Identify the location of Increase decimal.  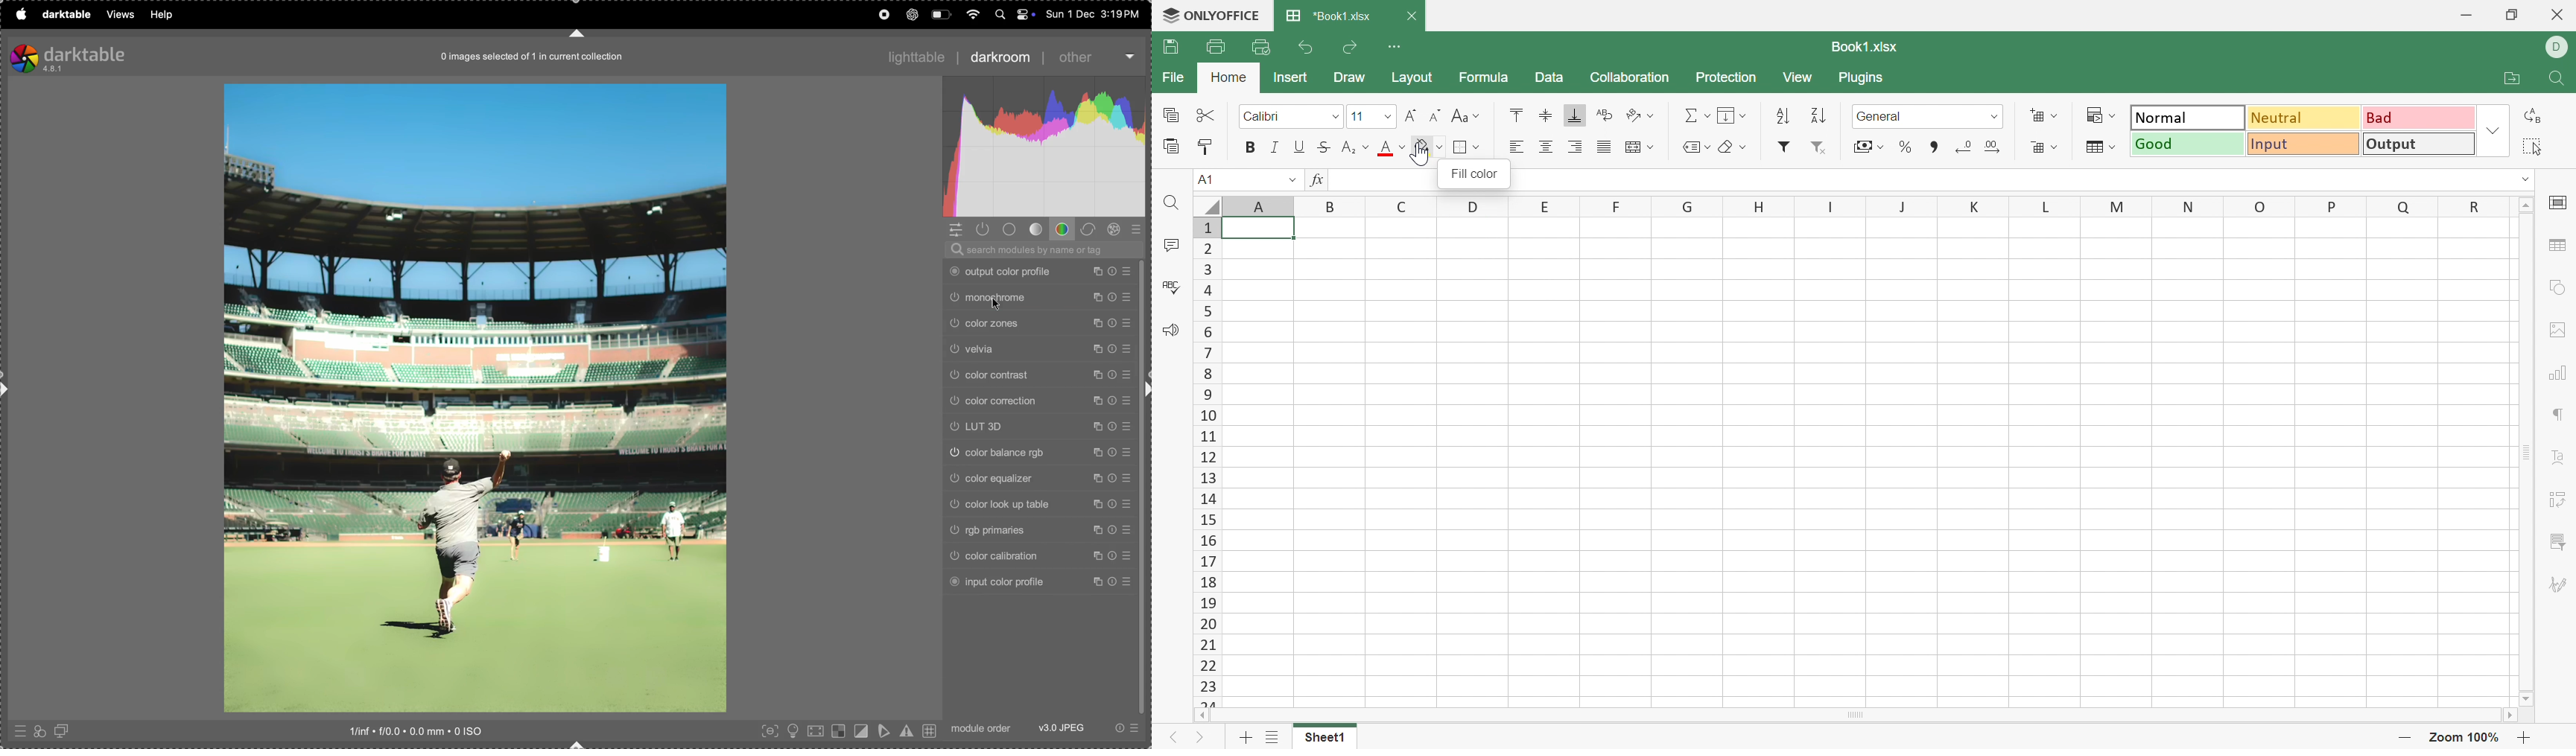
(1992, 145).